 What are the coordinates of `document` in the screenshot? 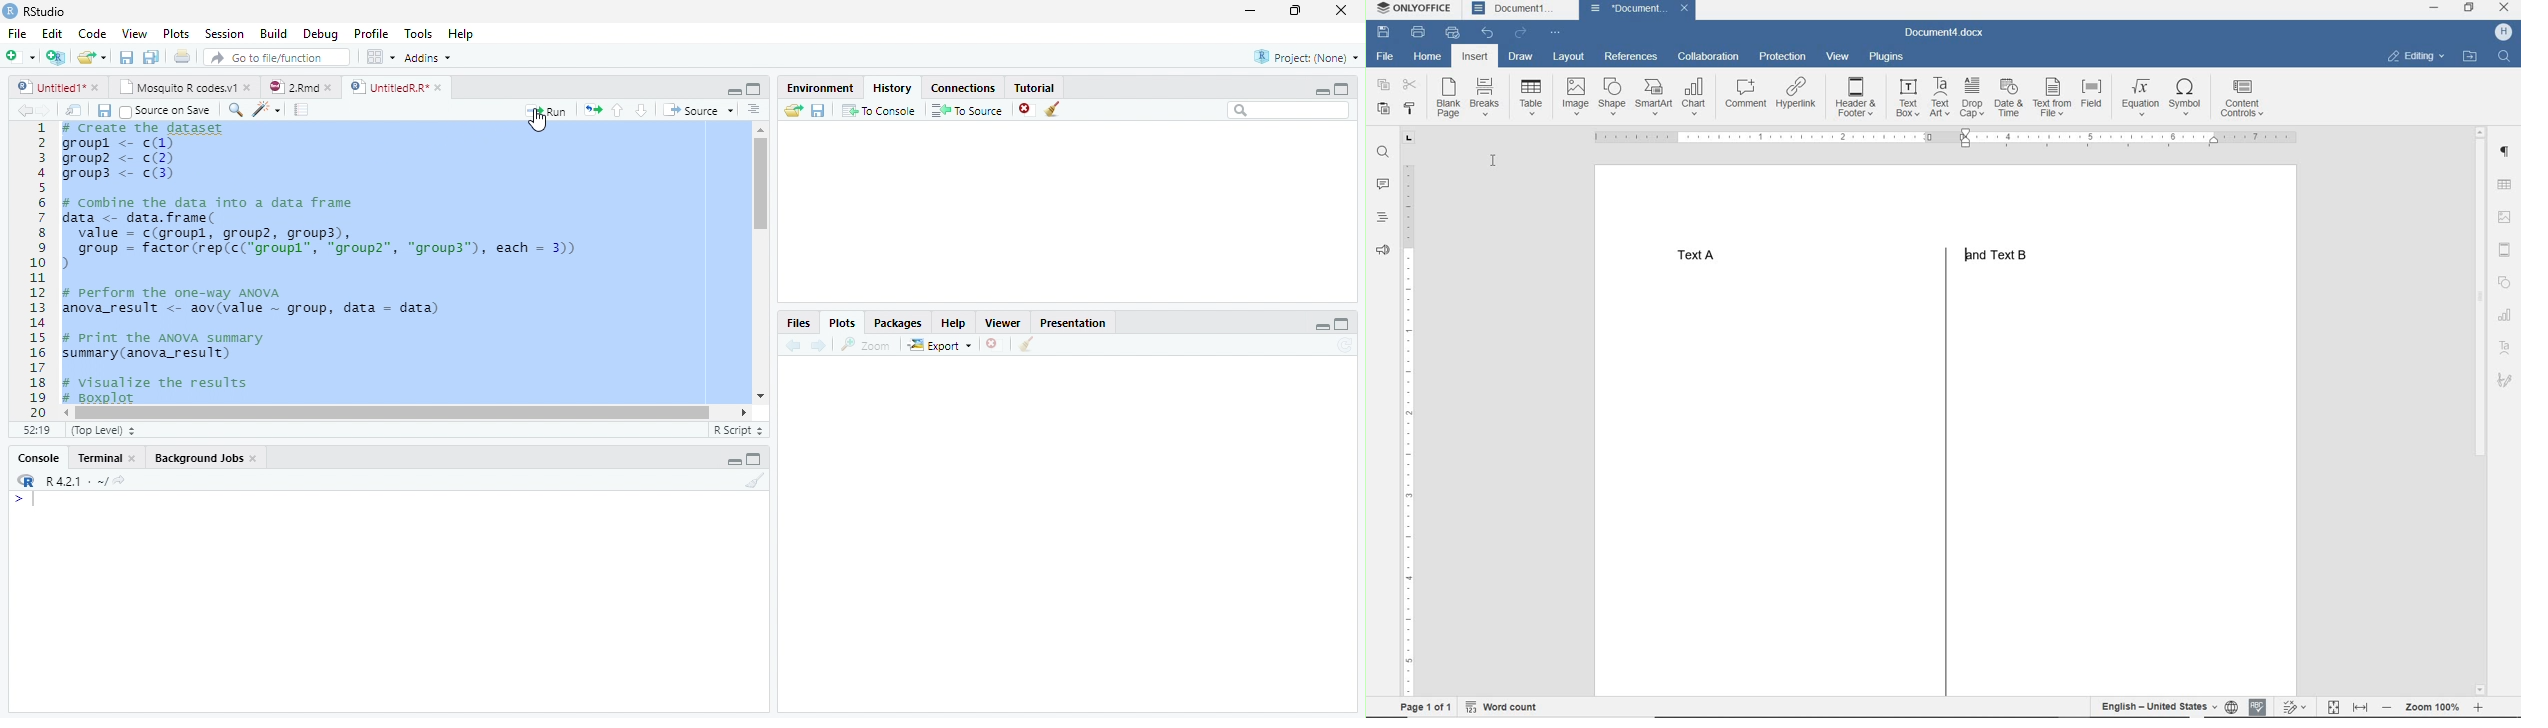 It's located at (1629, 10).